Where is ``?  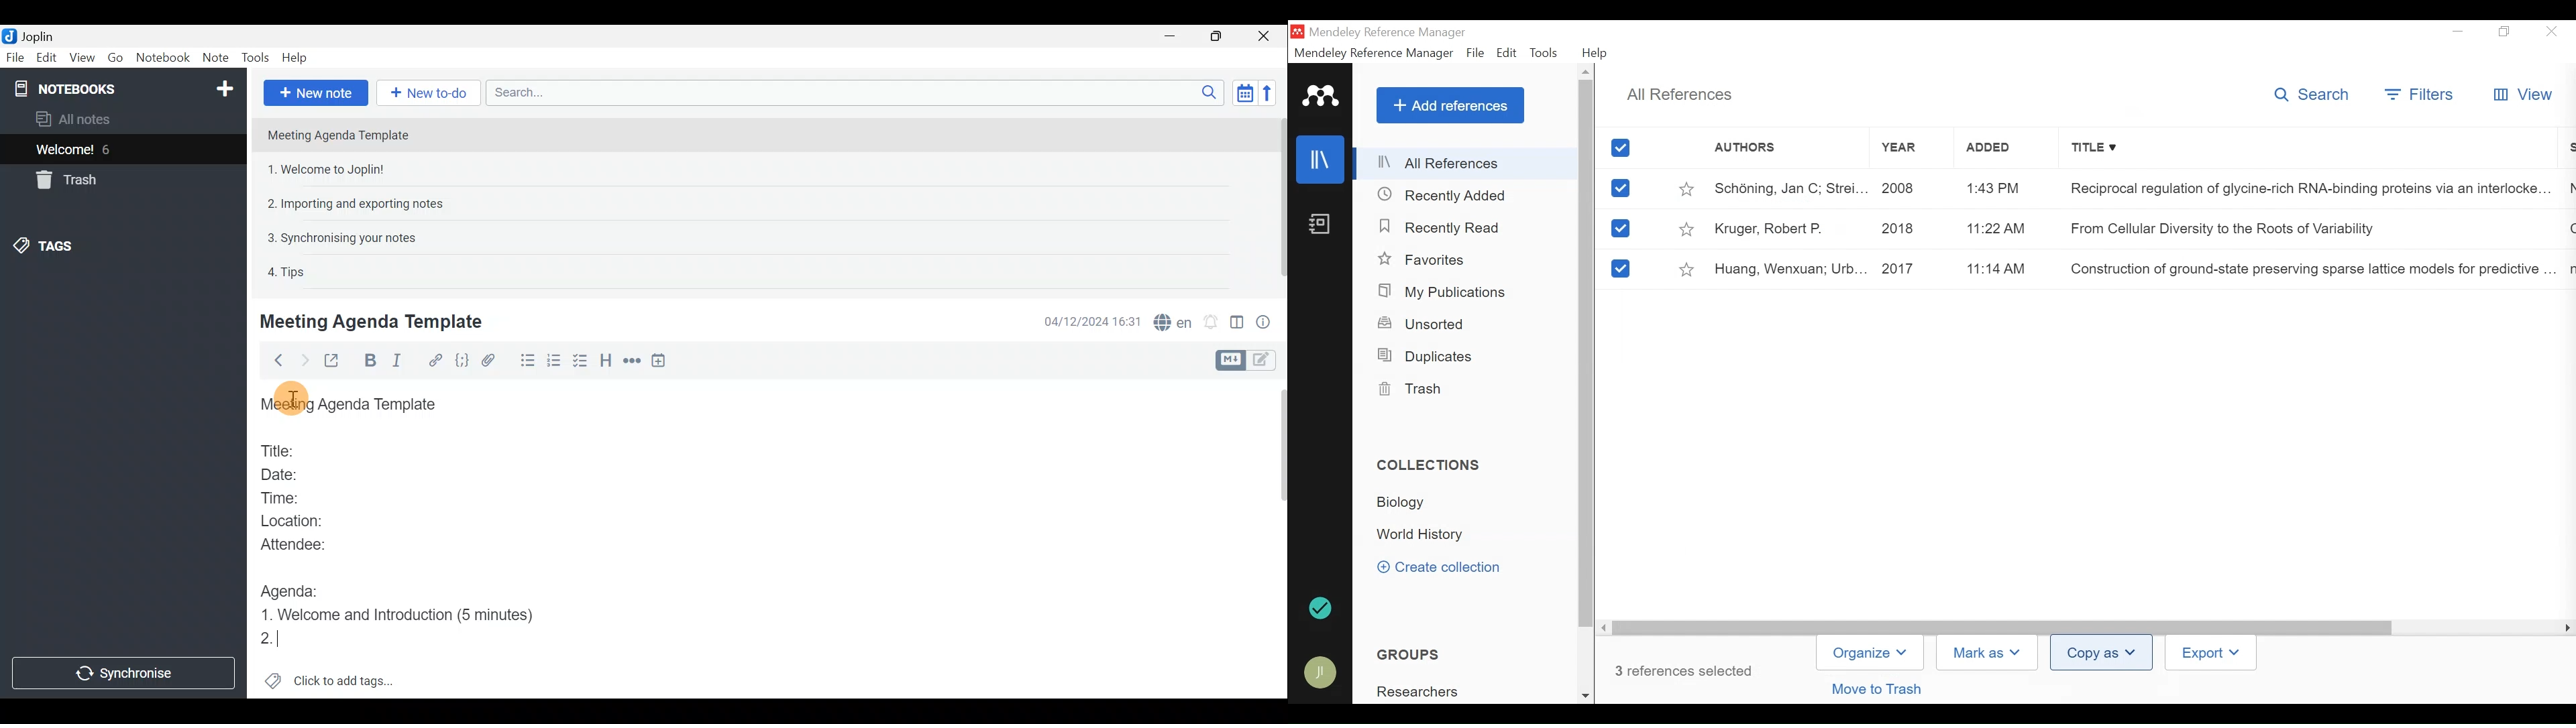  is located at coordinates (293, 400).